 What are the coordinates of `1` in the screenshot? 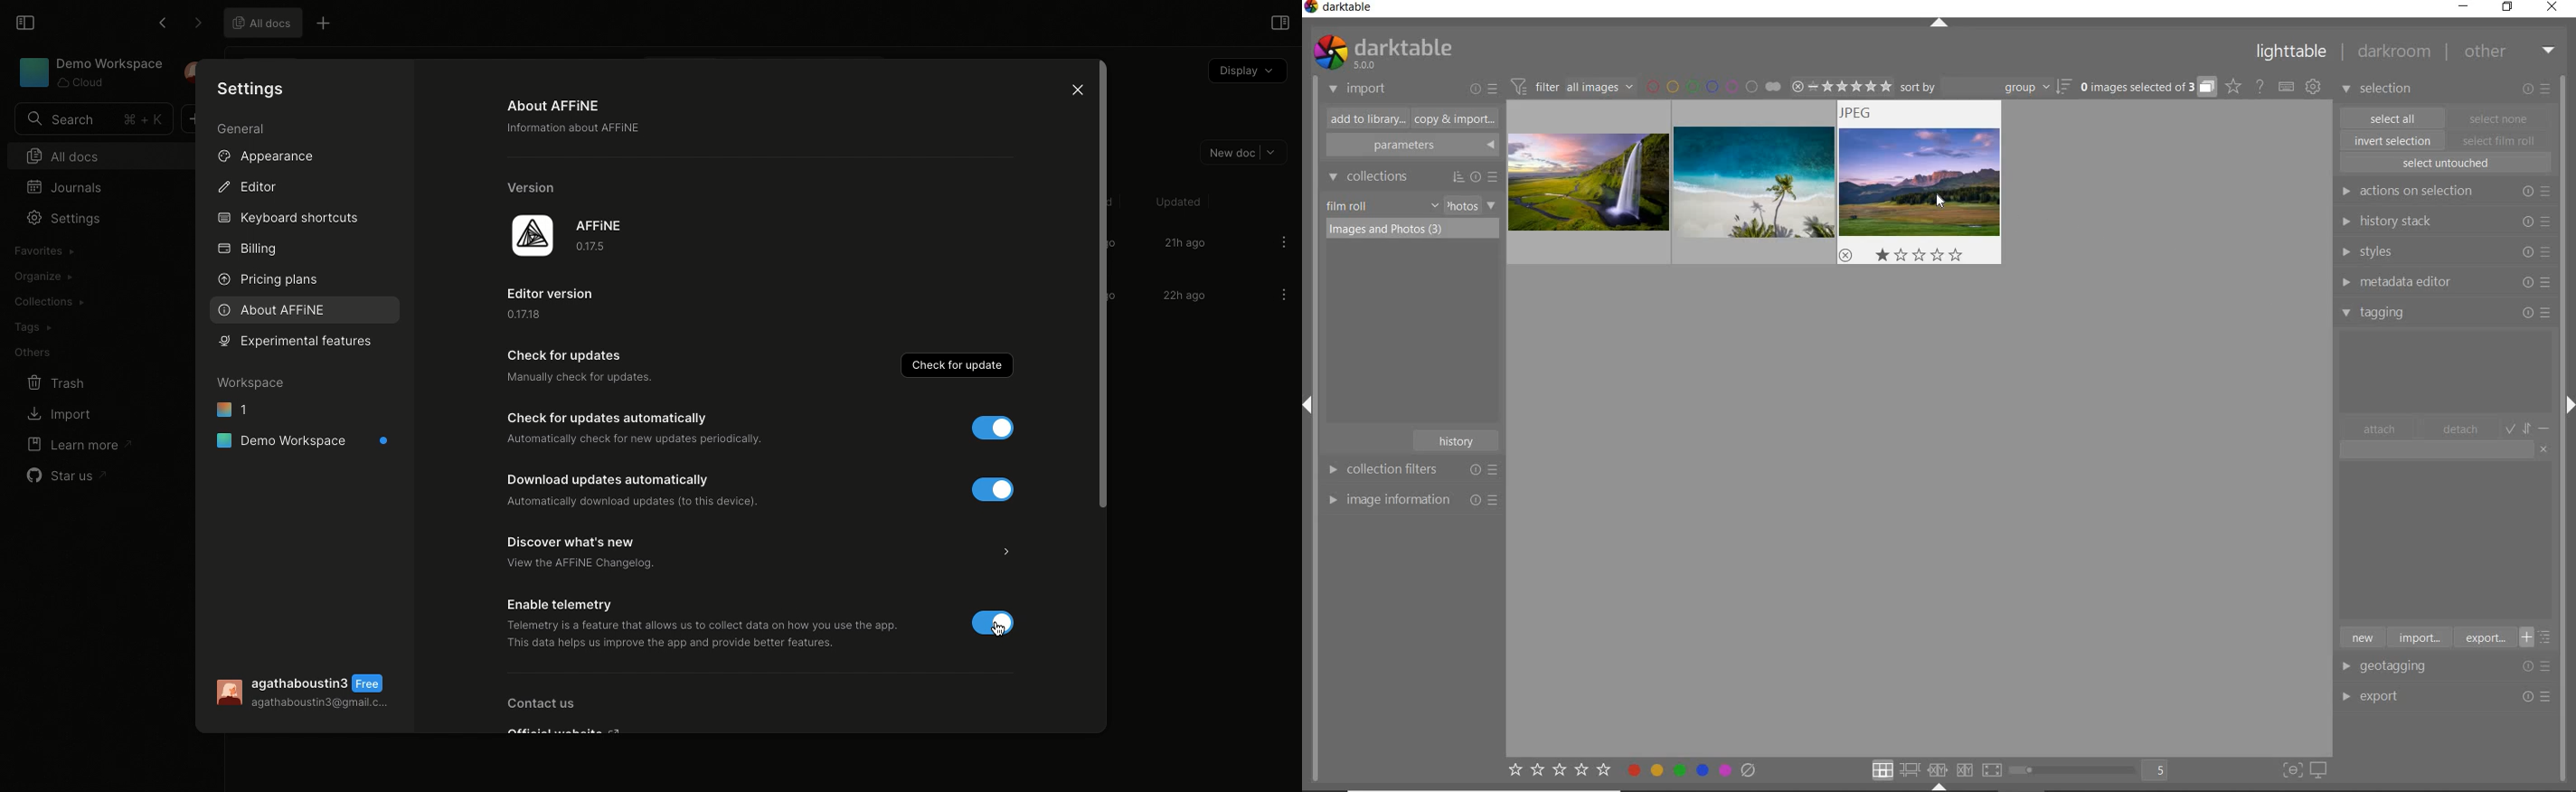 It's located at (232, 408).